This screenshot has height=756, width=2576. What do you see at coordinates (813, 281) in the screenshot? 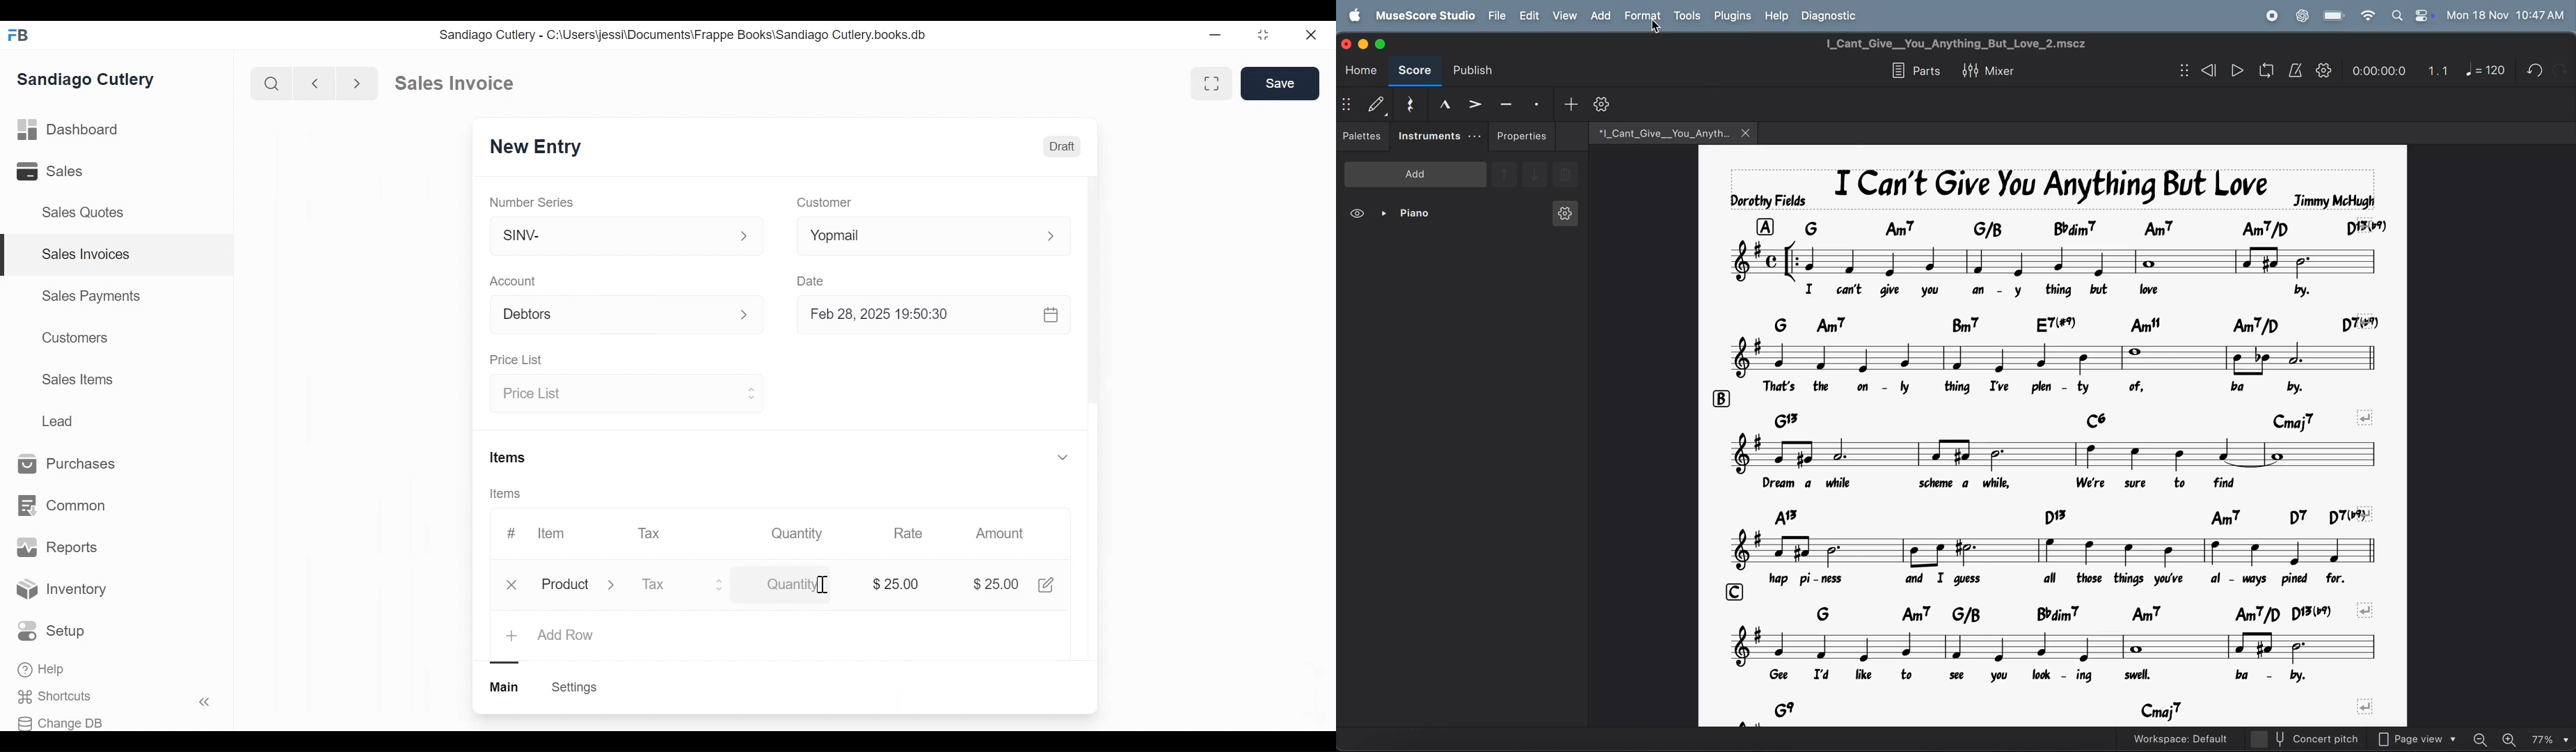
I see `Date` at bounding box center [813, 281].